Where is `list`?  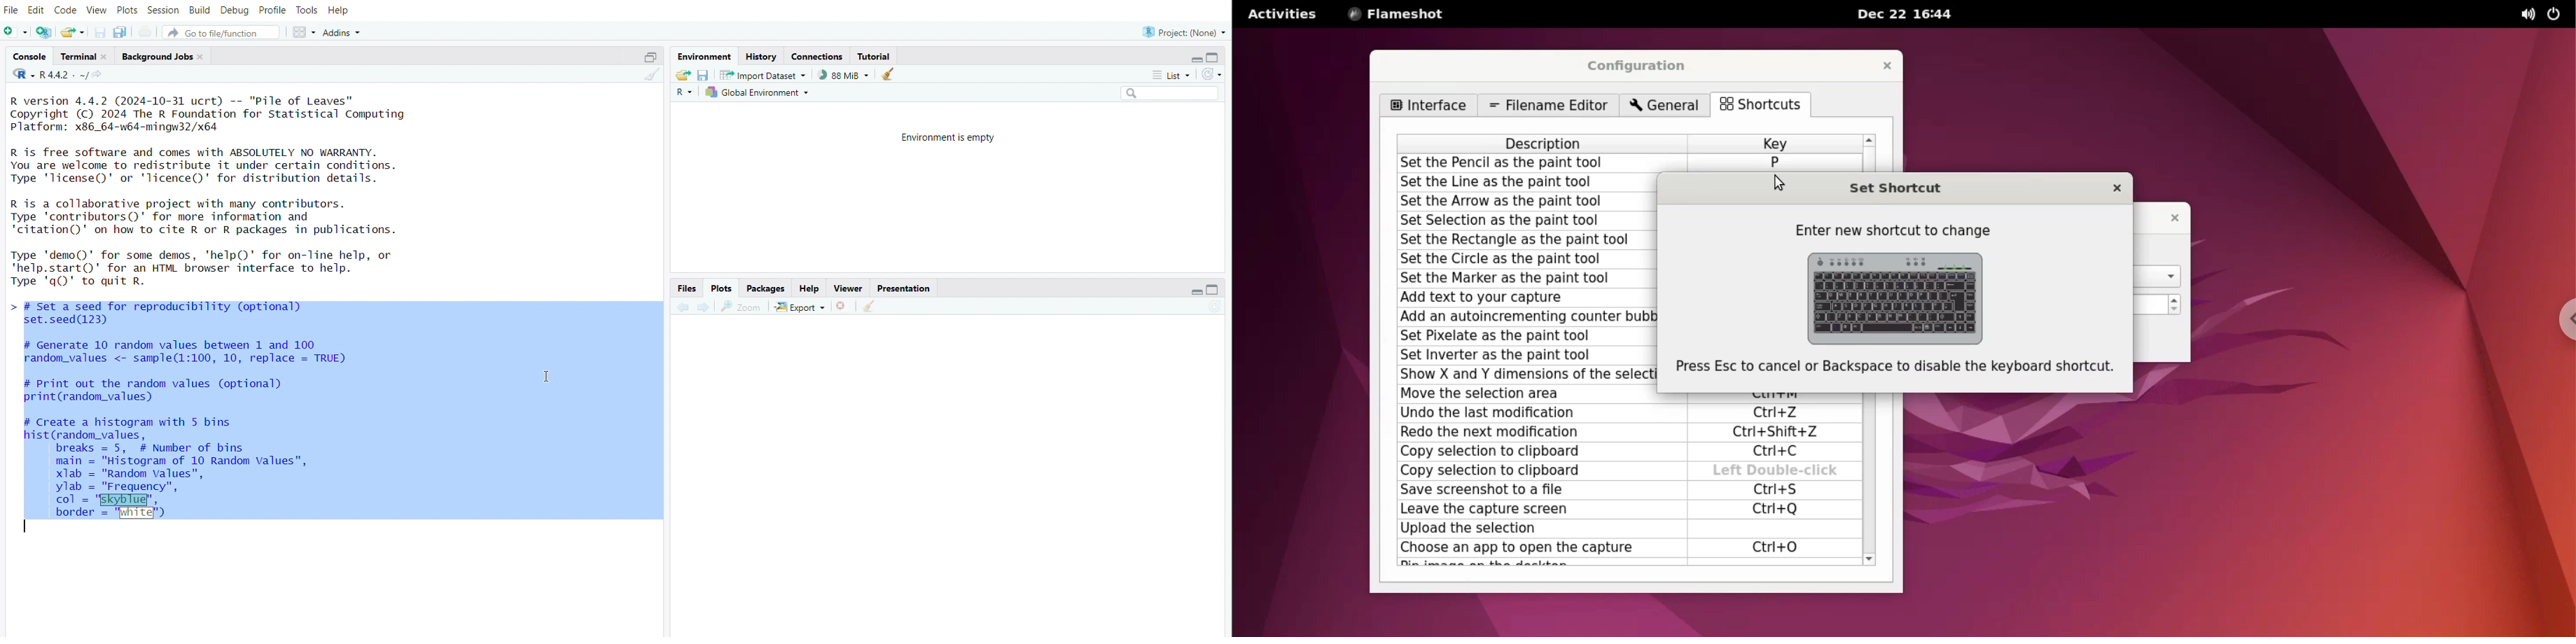 list is located at coordinates (1174, 76).